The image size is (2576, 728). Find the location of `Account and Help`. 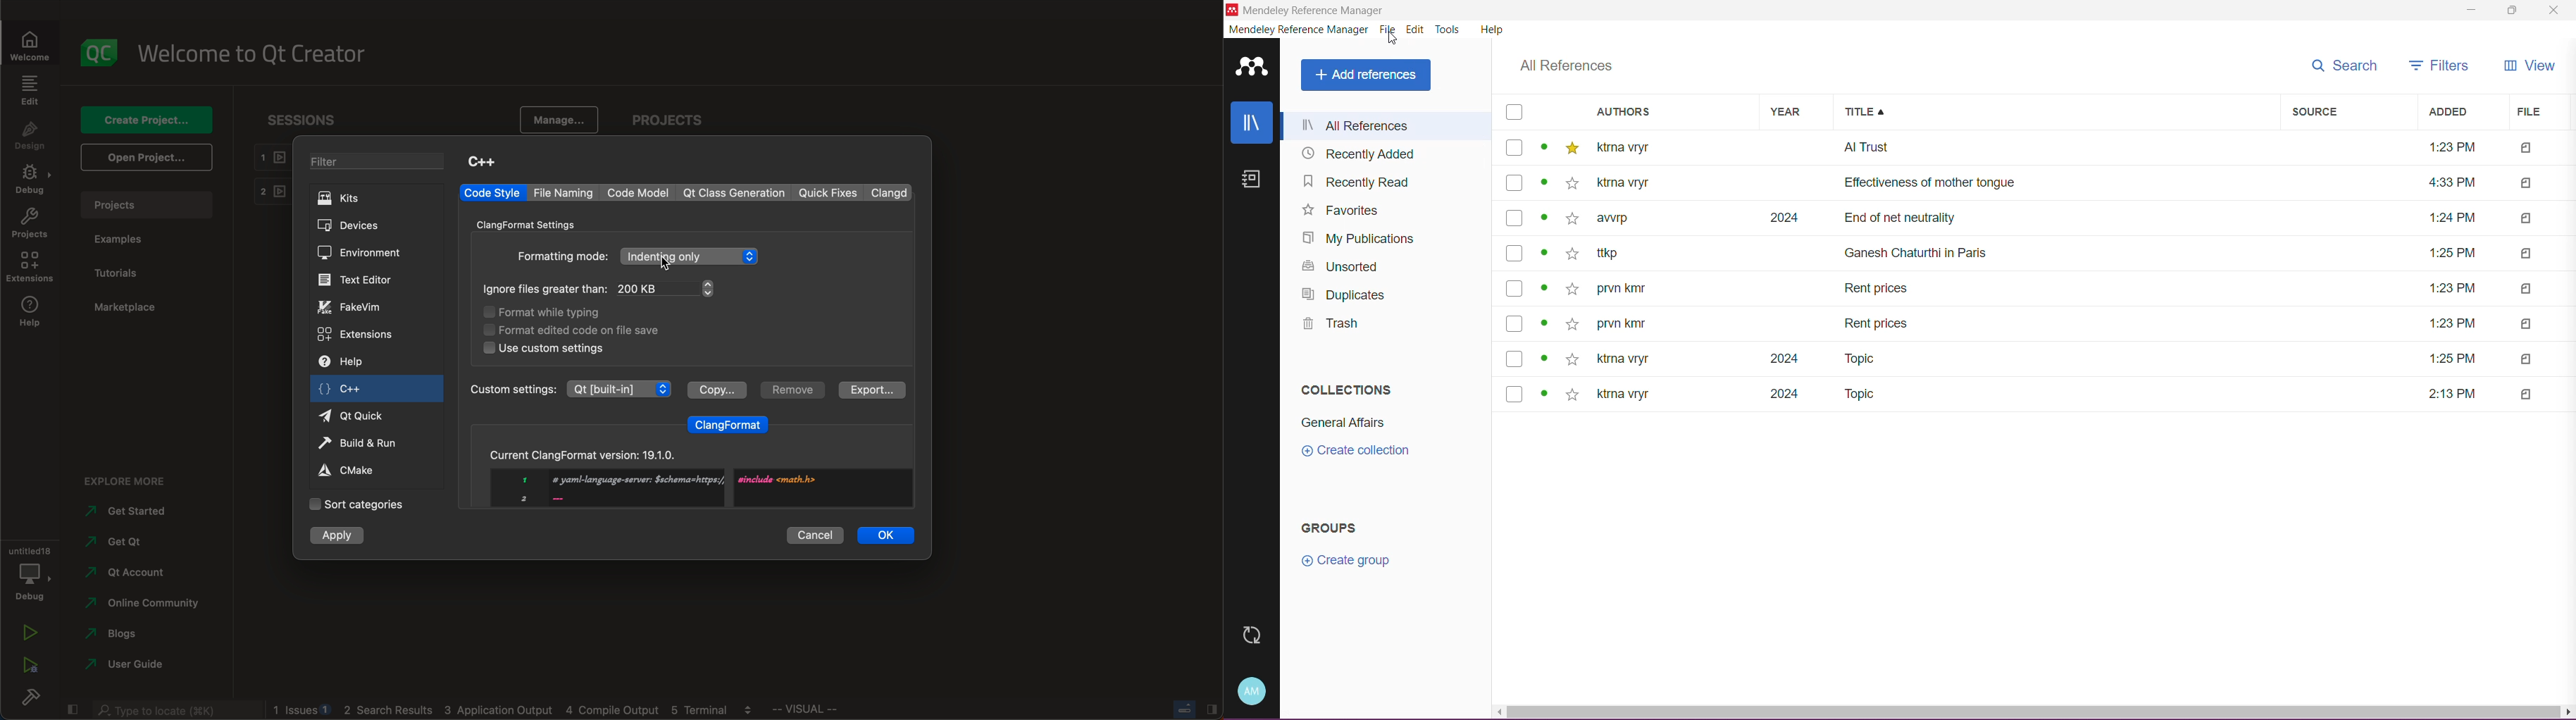

Account and Help is located at coordinates (1256, 690).